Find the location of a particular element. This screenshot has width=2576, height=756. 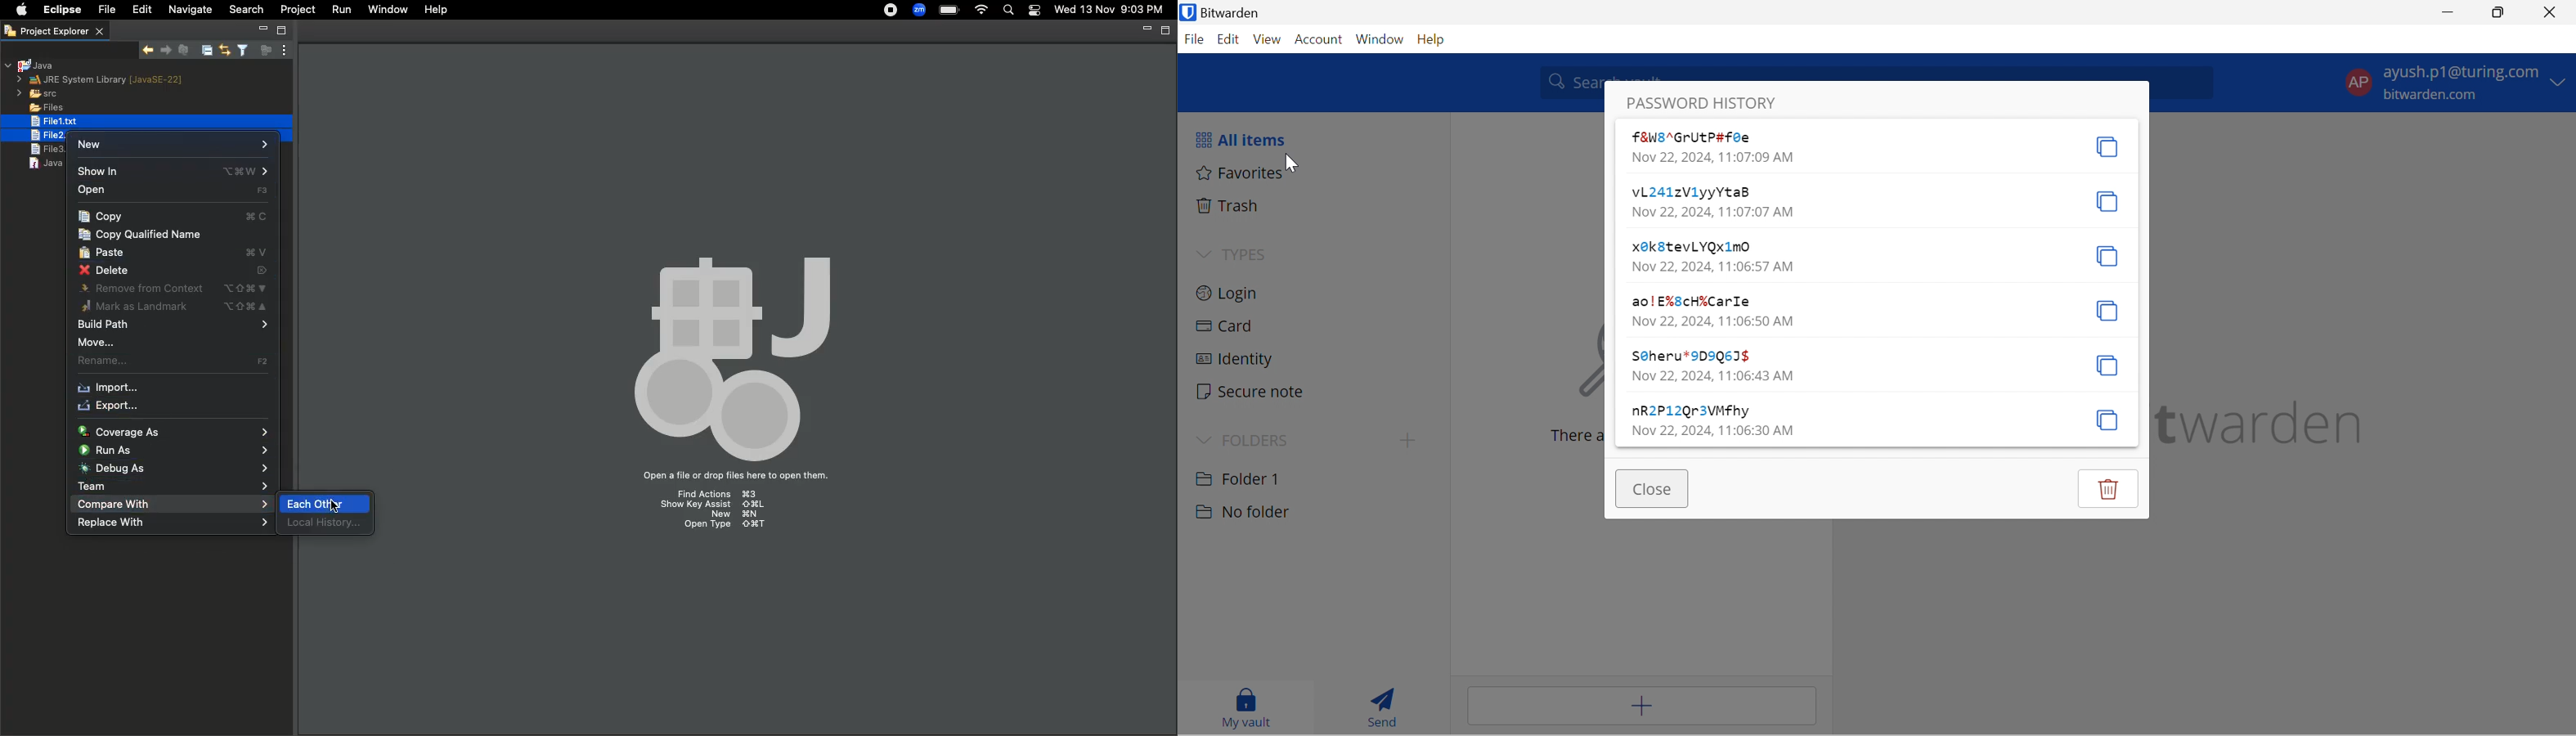

vL241zV1yyYtaB is located at coordinates (1691, 192).